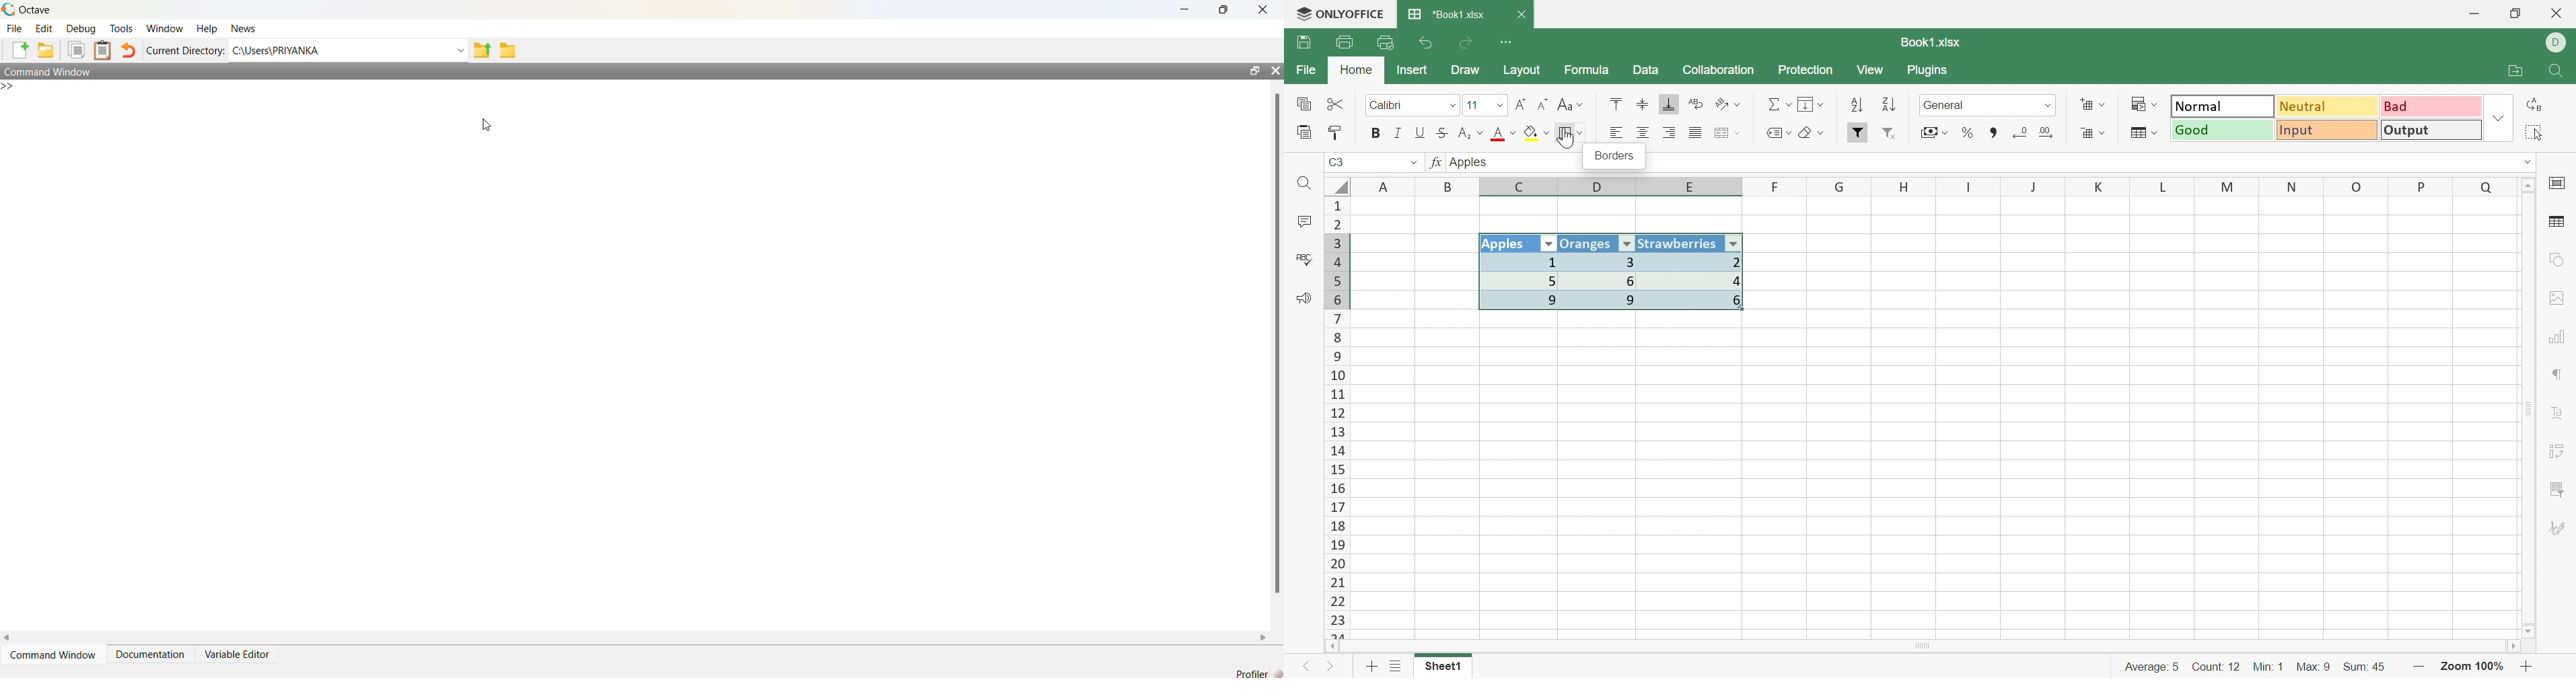 The image size is (2576, 700). What do you see at coordinates (1337, 184) in the screenshot?
I see `Select all` at bounding box center [1337, 184].